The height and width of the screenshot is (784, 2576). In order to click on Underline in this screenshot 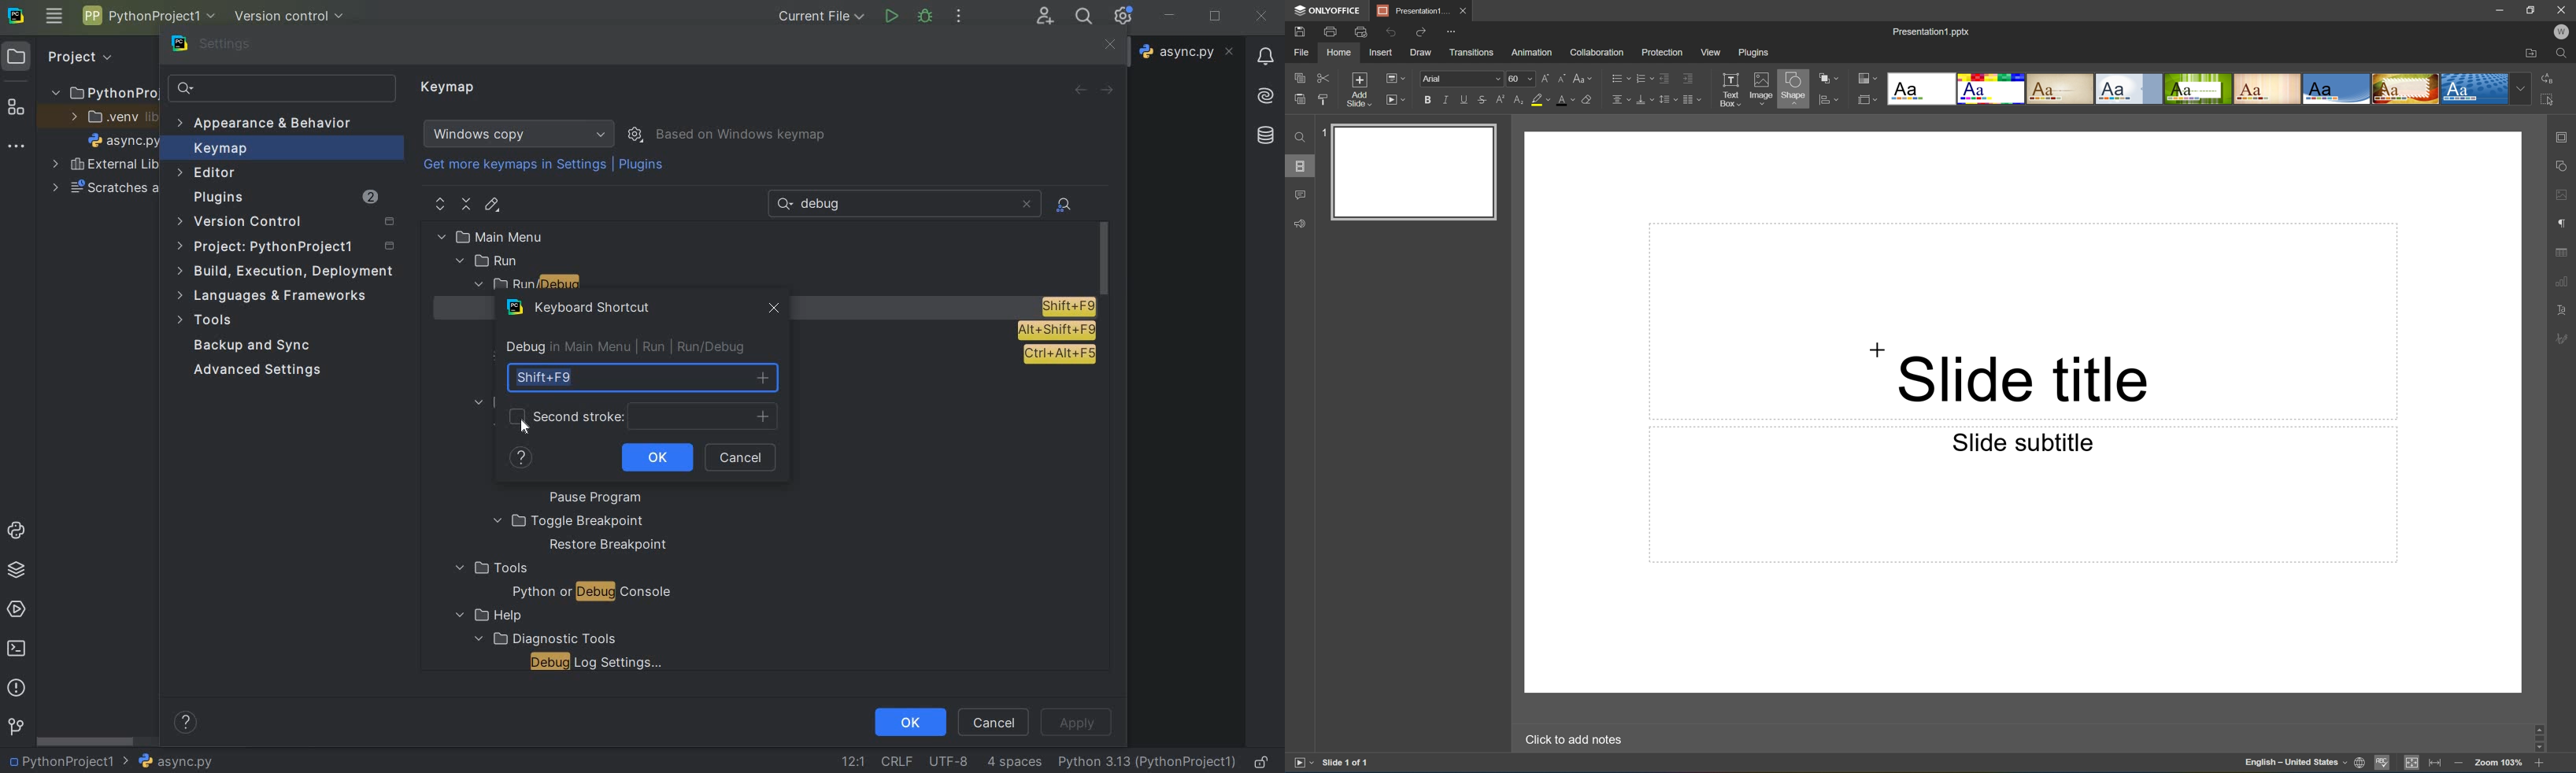, I will do `click(1463, 99)`.